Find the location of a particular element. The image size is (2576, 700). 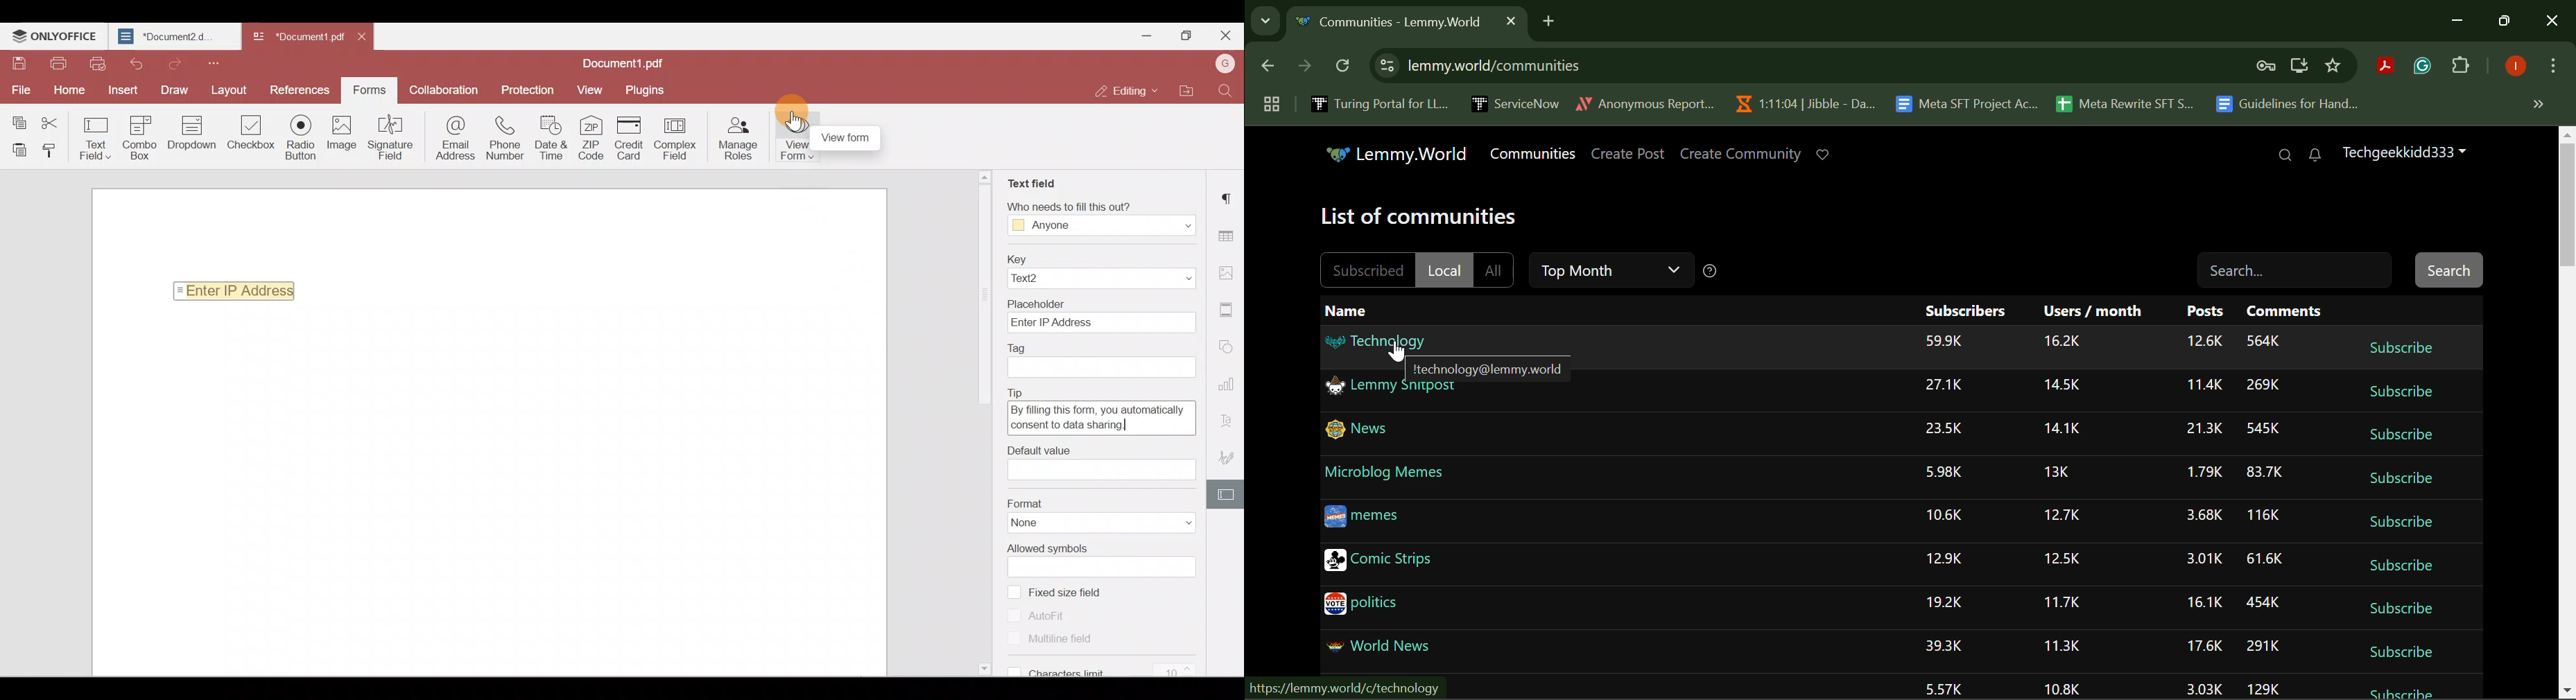

Signature settings is located at coordinates (1229, 455).